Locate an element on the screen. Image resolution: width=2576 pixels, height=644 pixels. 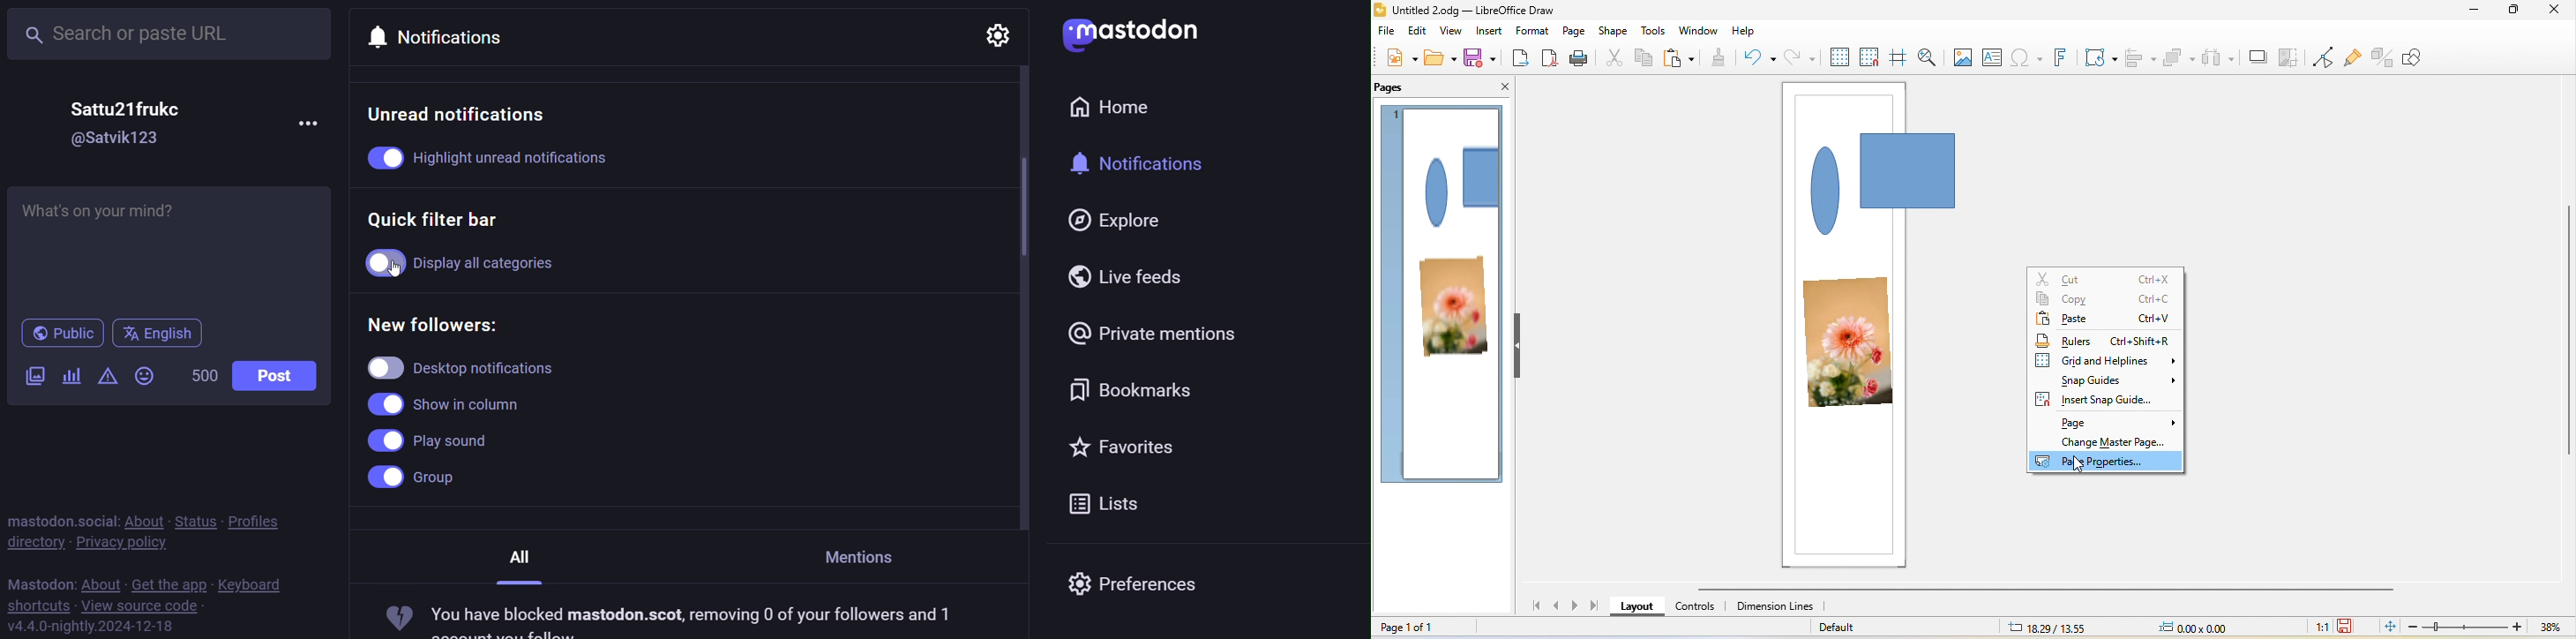
display grid is located at coordinates (1837, 60).